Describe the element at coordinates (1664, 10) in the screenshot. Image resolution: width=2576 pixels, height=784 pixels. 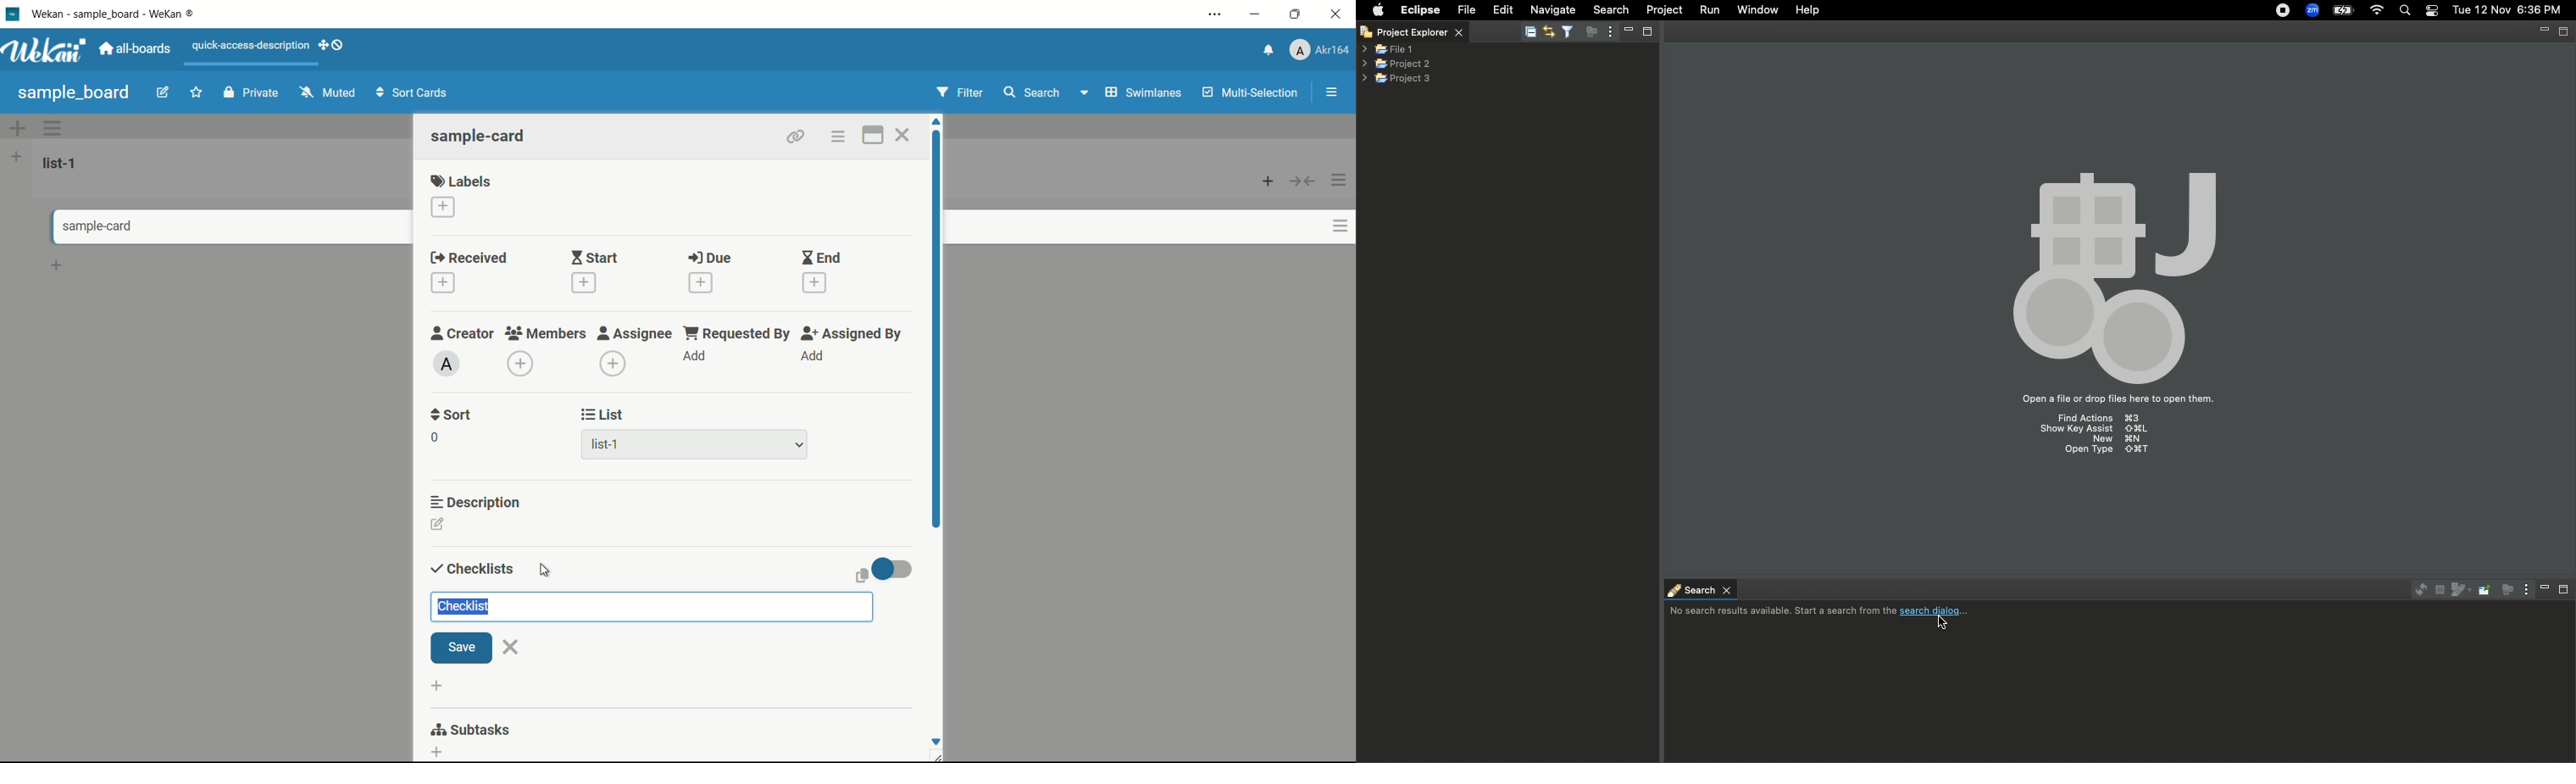
I see `Project` at that location.